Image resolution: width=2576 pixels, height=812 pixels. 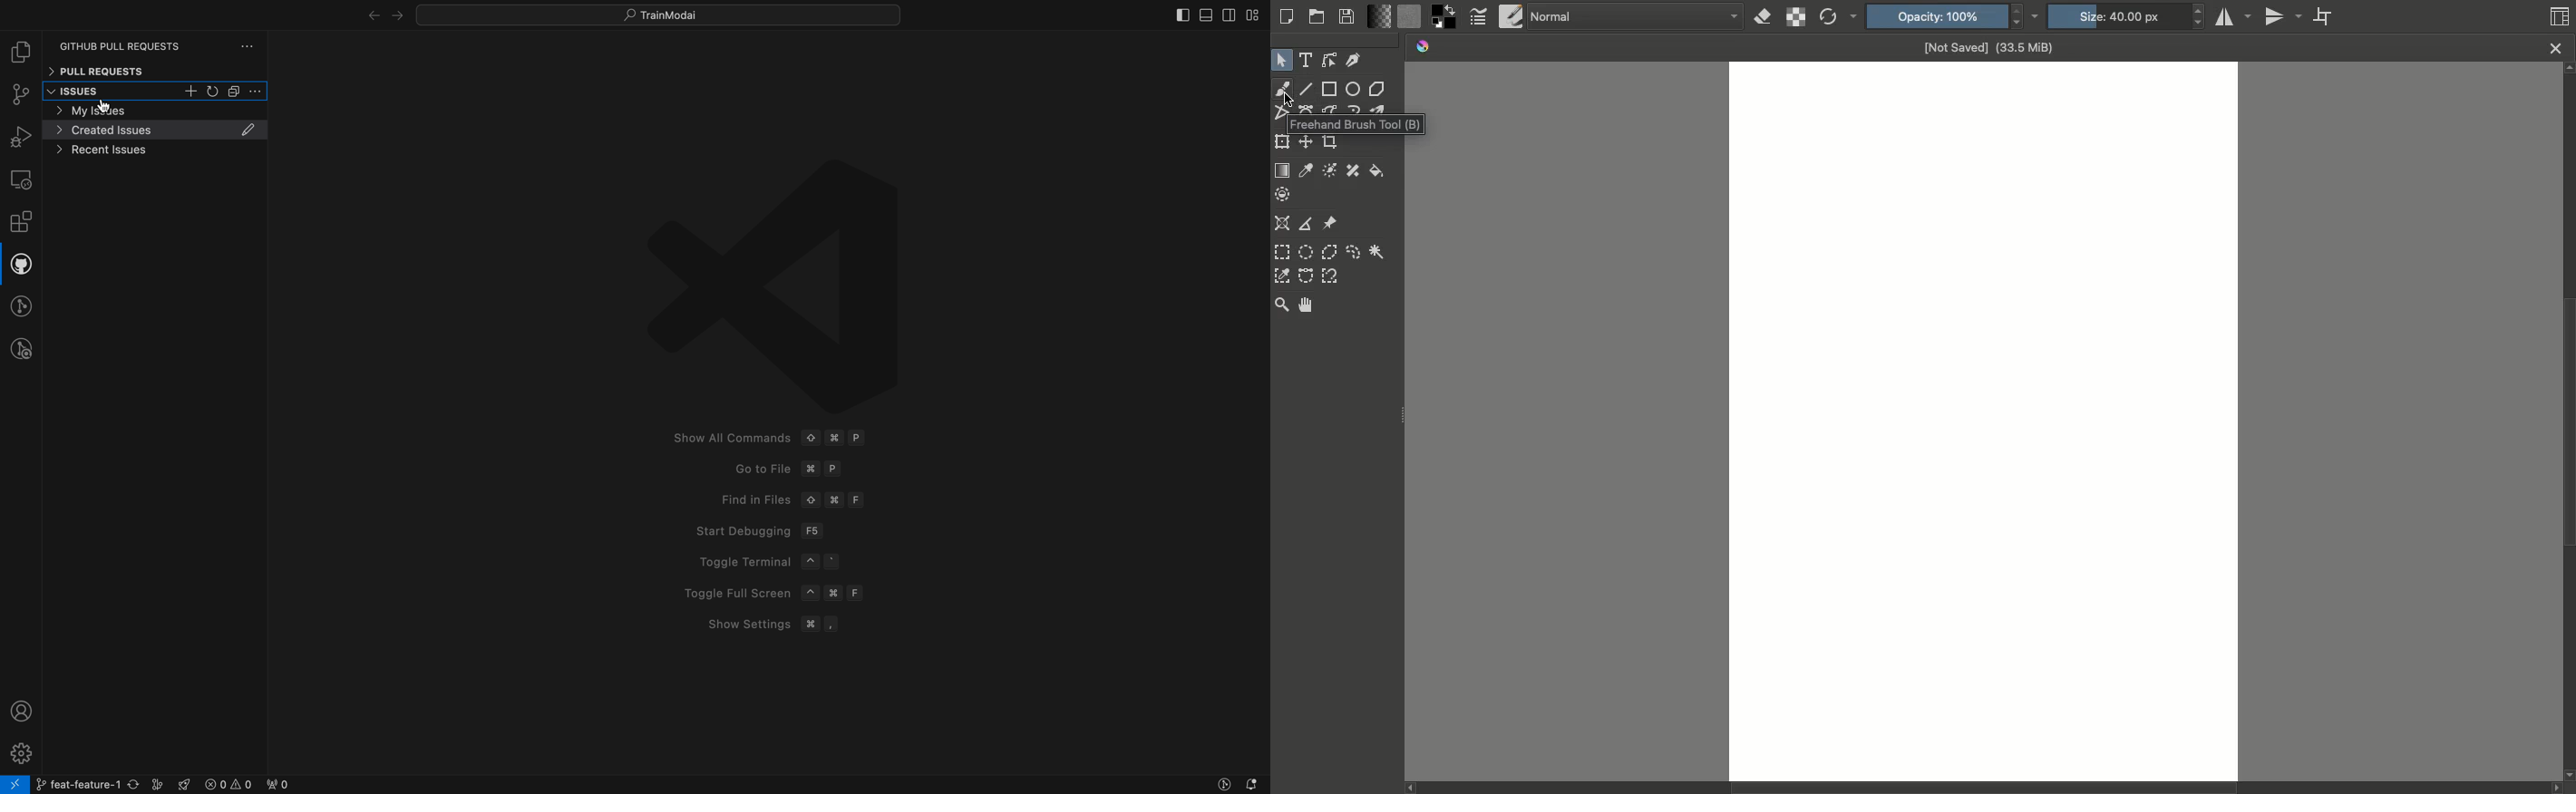 What do you see at coordinates (1353, 252) in the screenshot?
I see `Freehand selection tool` at bounding box center [1353, 252].